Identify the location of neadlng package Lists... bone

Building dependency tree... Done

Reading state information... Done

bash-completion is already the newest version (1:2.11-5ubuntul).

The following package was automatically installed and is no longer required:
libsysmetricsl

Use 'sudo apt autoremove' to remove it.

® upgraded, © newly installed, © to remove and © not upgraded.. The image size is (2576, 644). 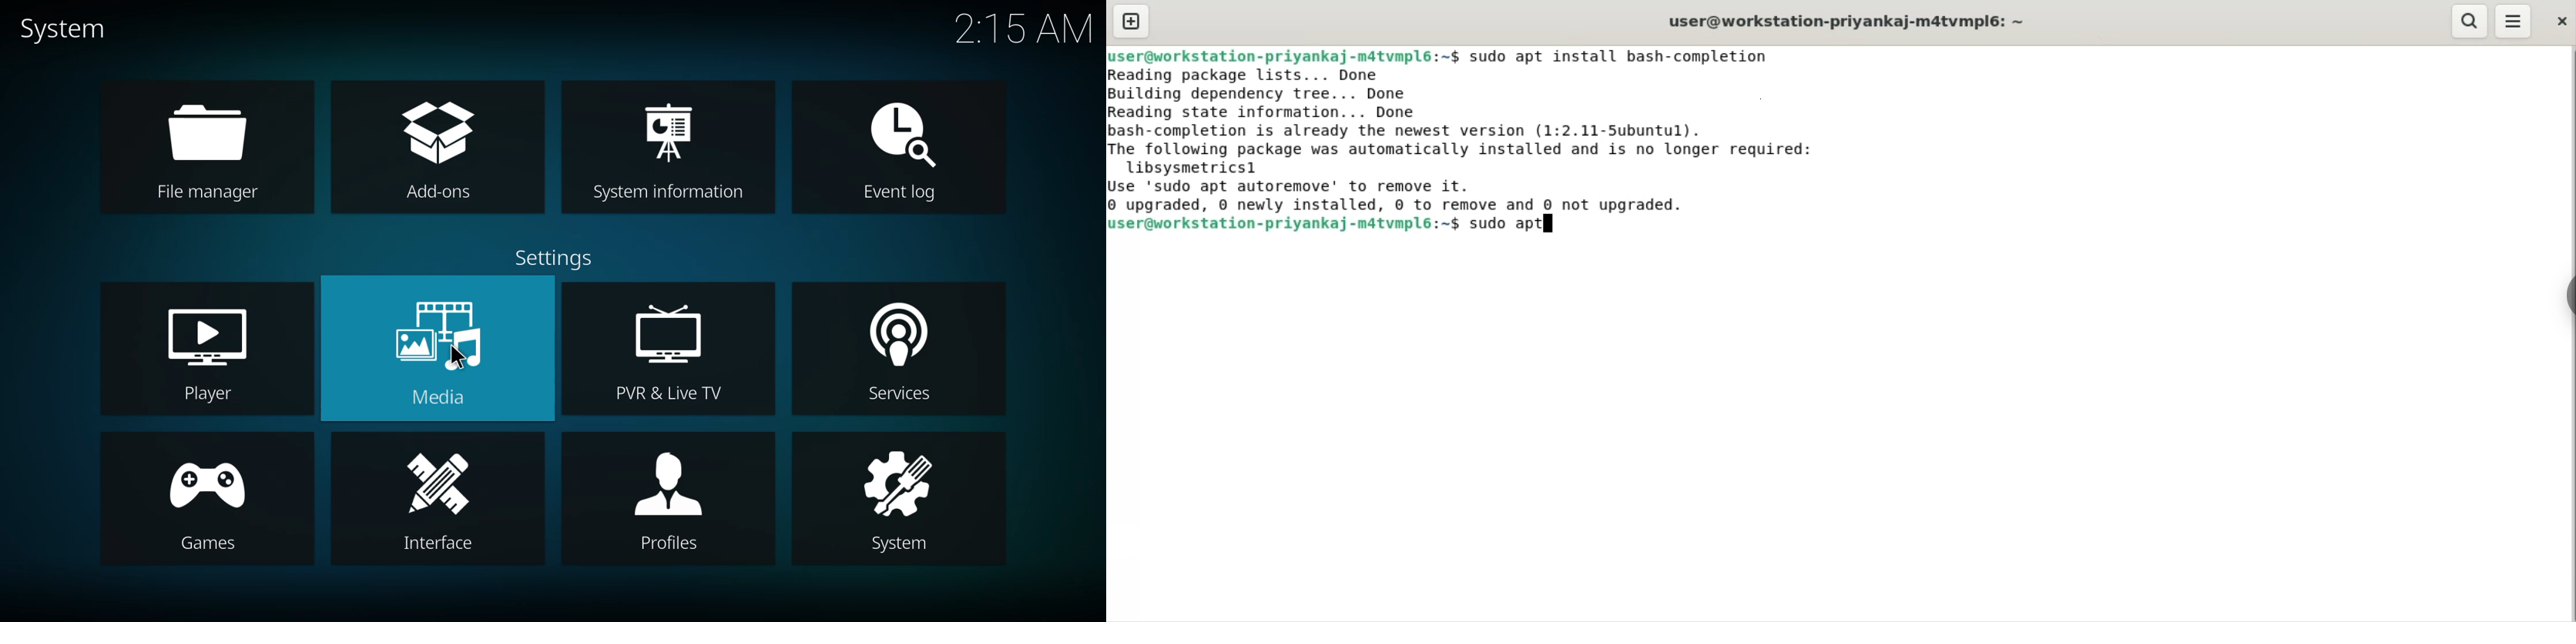
(1478, 141).